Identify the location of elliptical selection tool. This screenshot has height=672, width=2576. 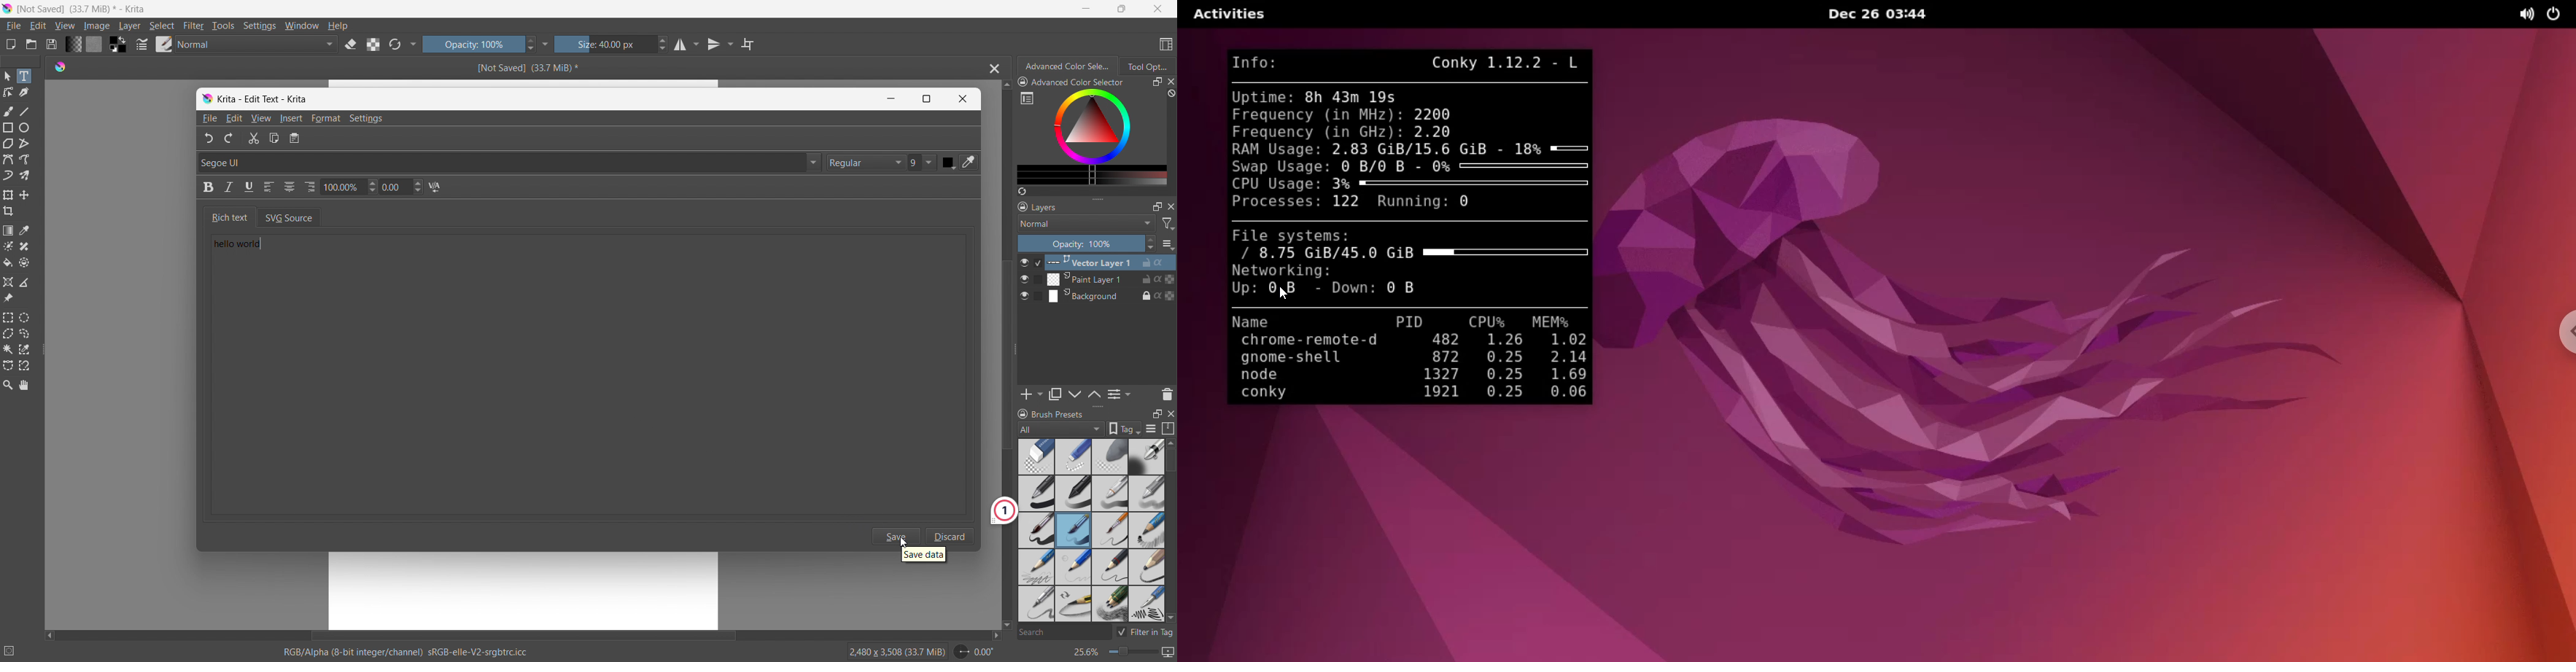
(24, 318).